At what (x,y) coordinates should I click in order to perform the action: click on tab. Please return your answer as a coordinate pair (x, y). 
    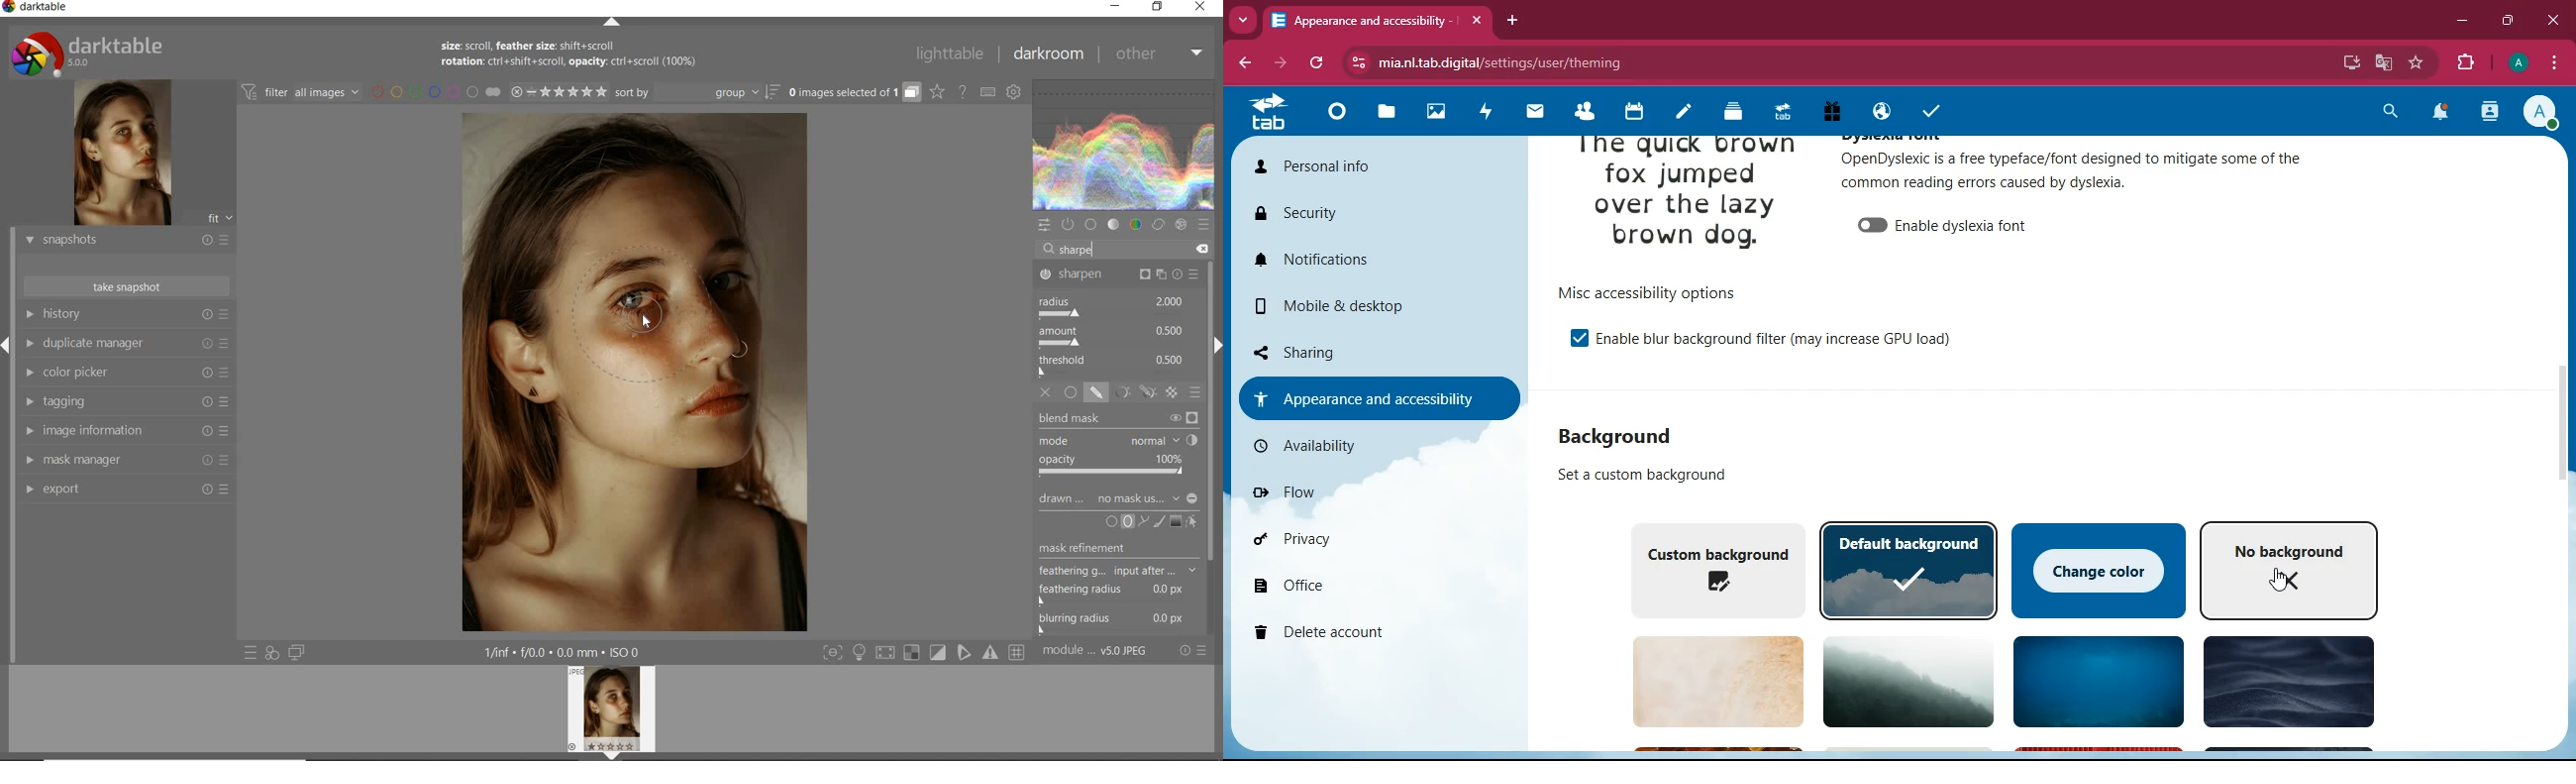
    Looking at the image, I should click on (1779, 112).